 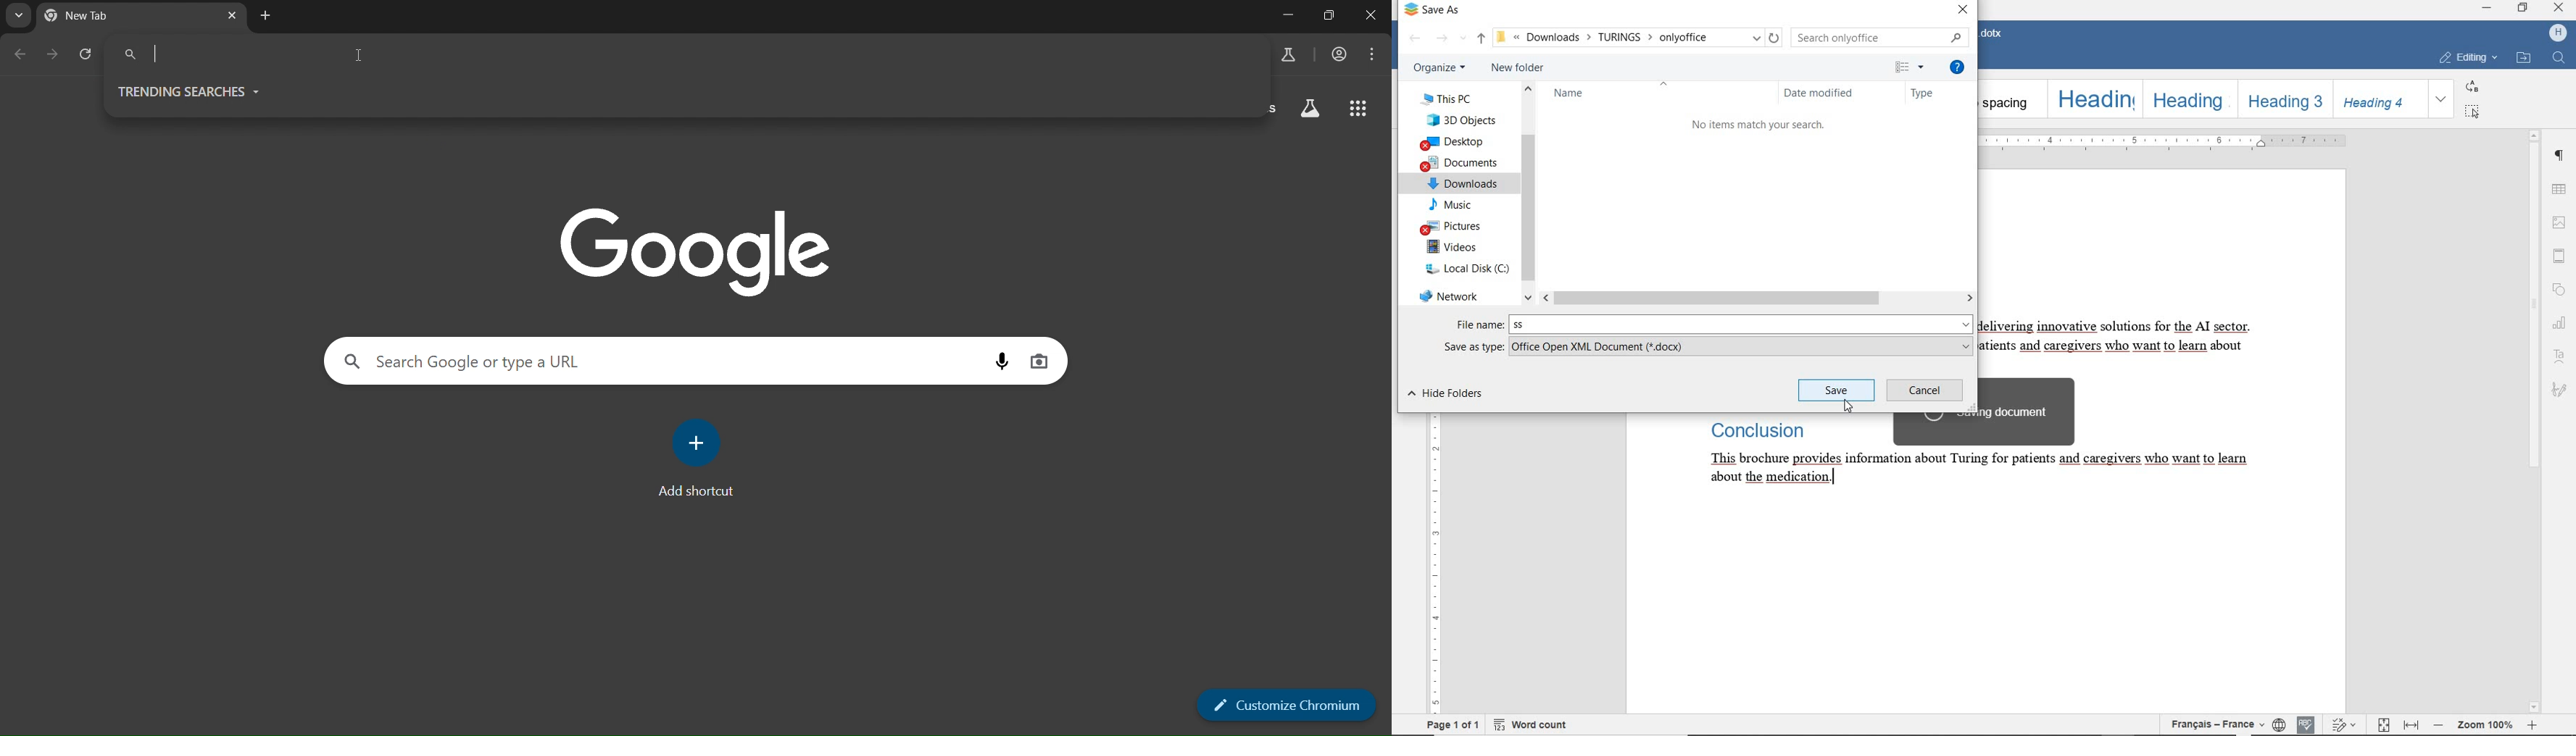 I want to click on EDITING, so click(x=2467, y=56).